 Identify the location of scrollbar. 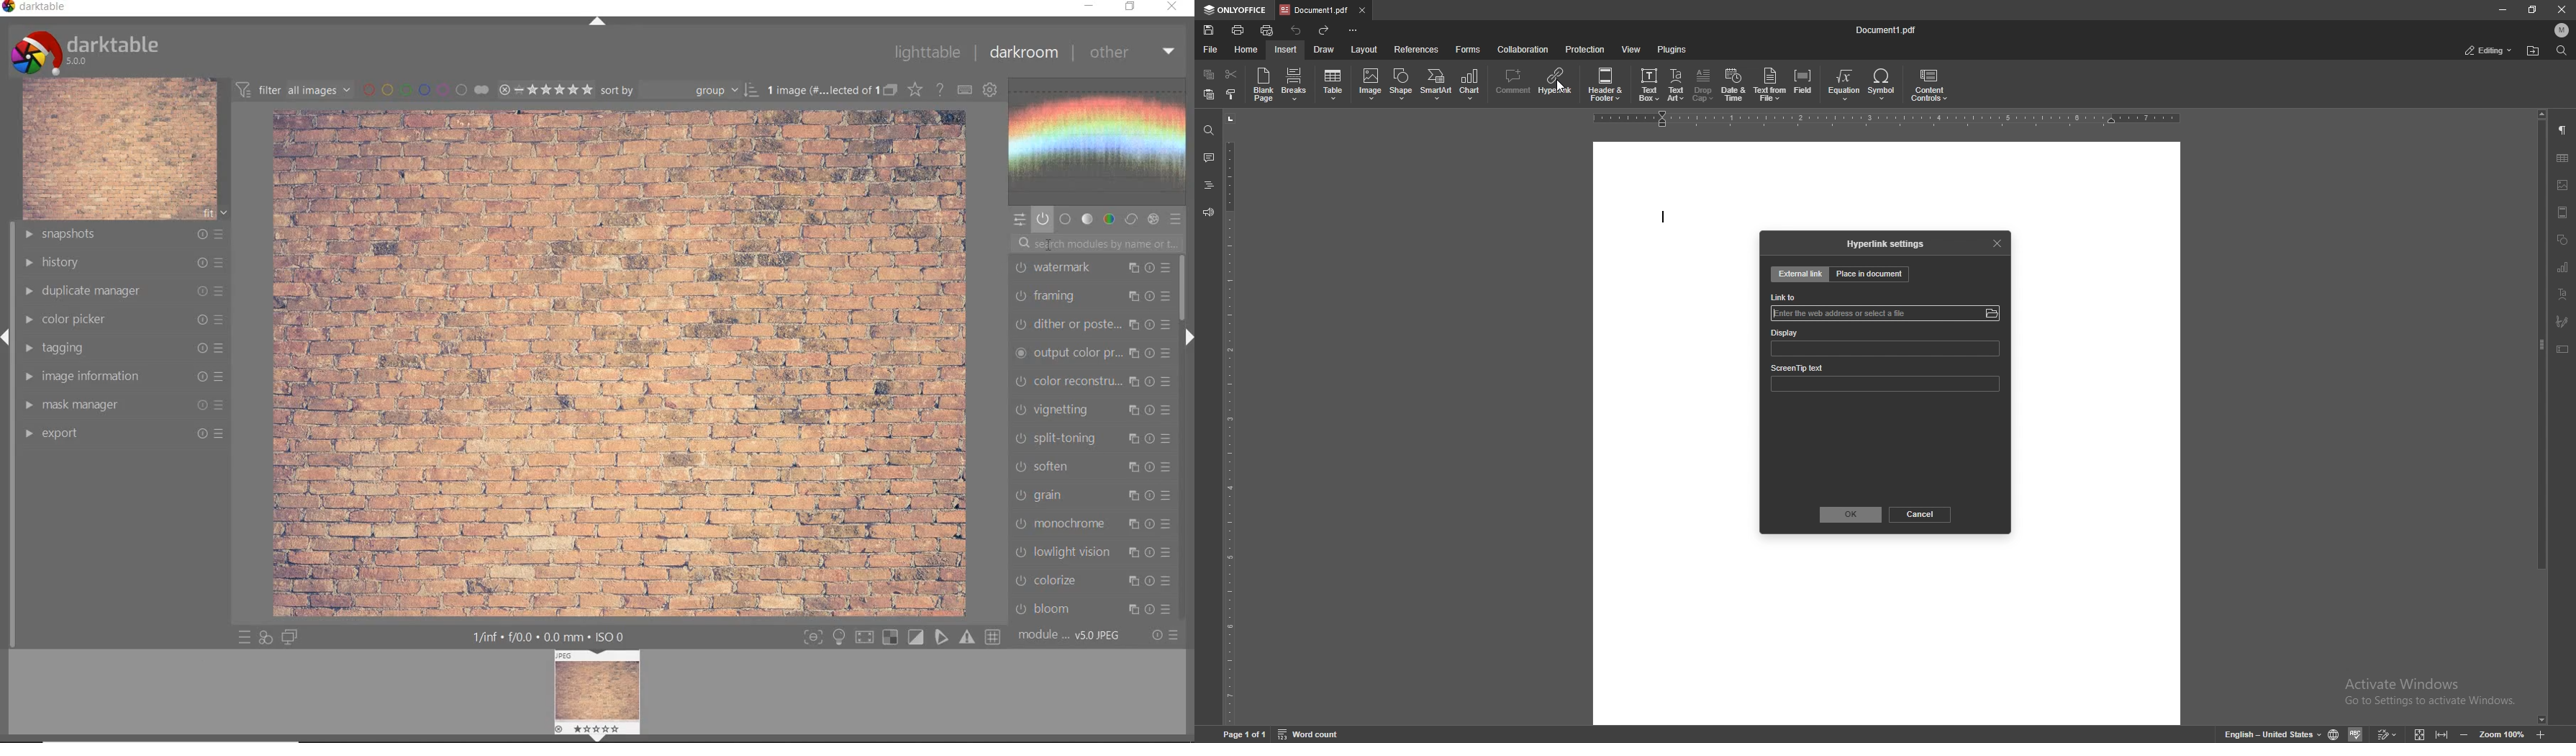
(1186, 290).